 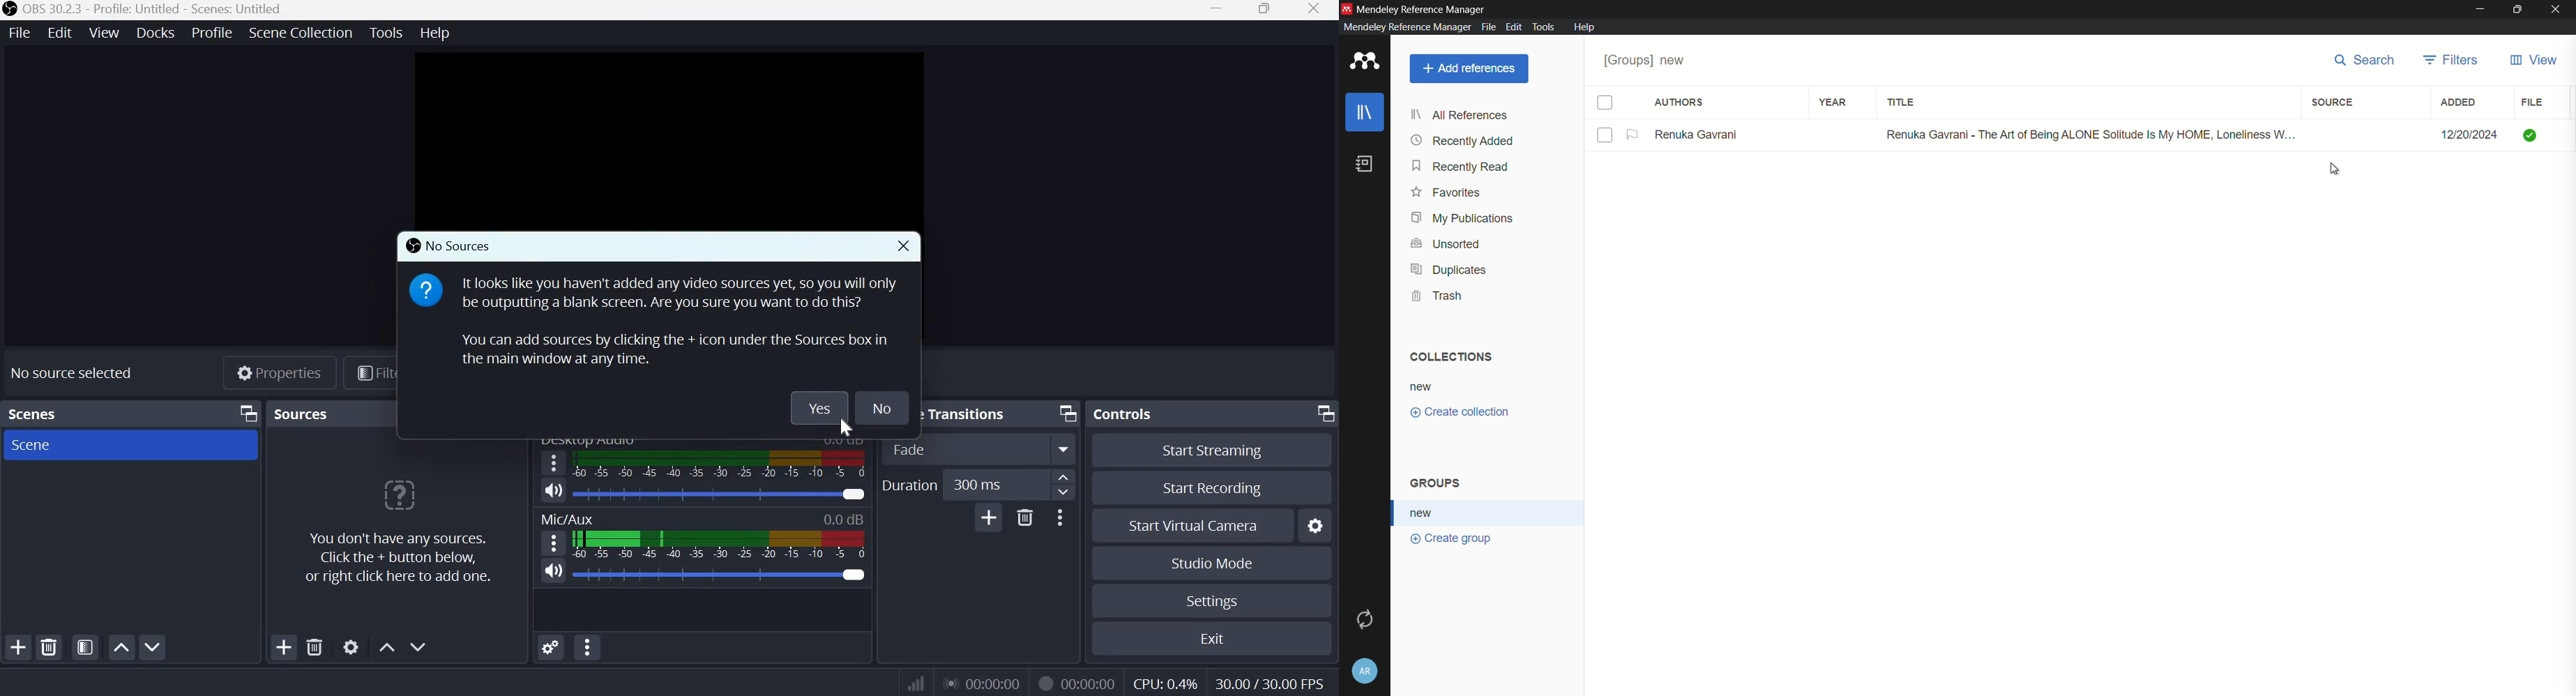 I want to click on View, so click(x=103, y=33).